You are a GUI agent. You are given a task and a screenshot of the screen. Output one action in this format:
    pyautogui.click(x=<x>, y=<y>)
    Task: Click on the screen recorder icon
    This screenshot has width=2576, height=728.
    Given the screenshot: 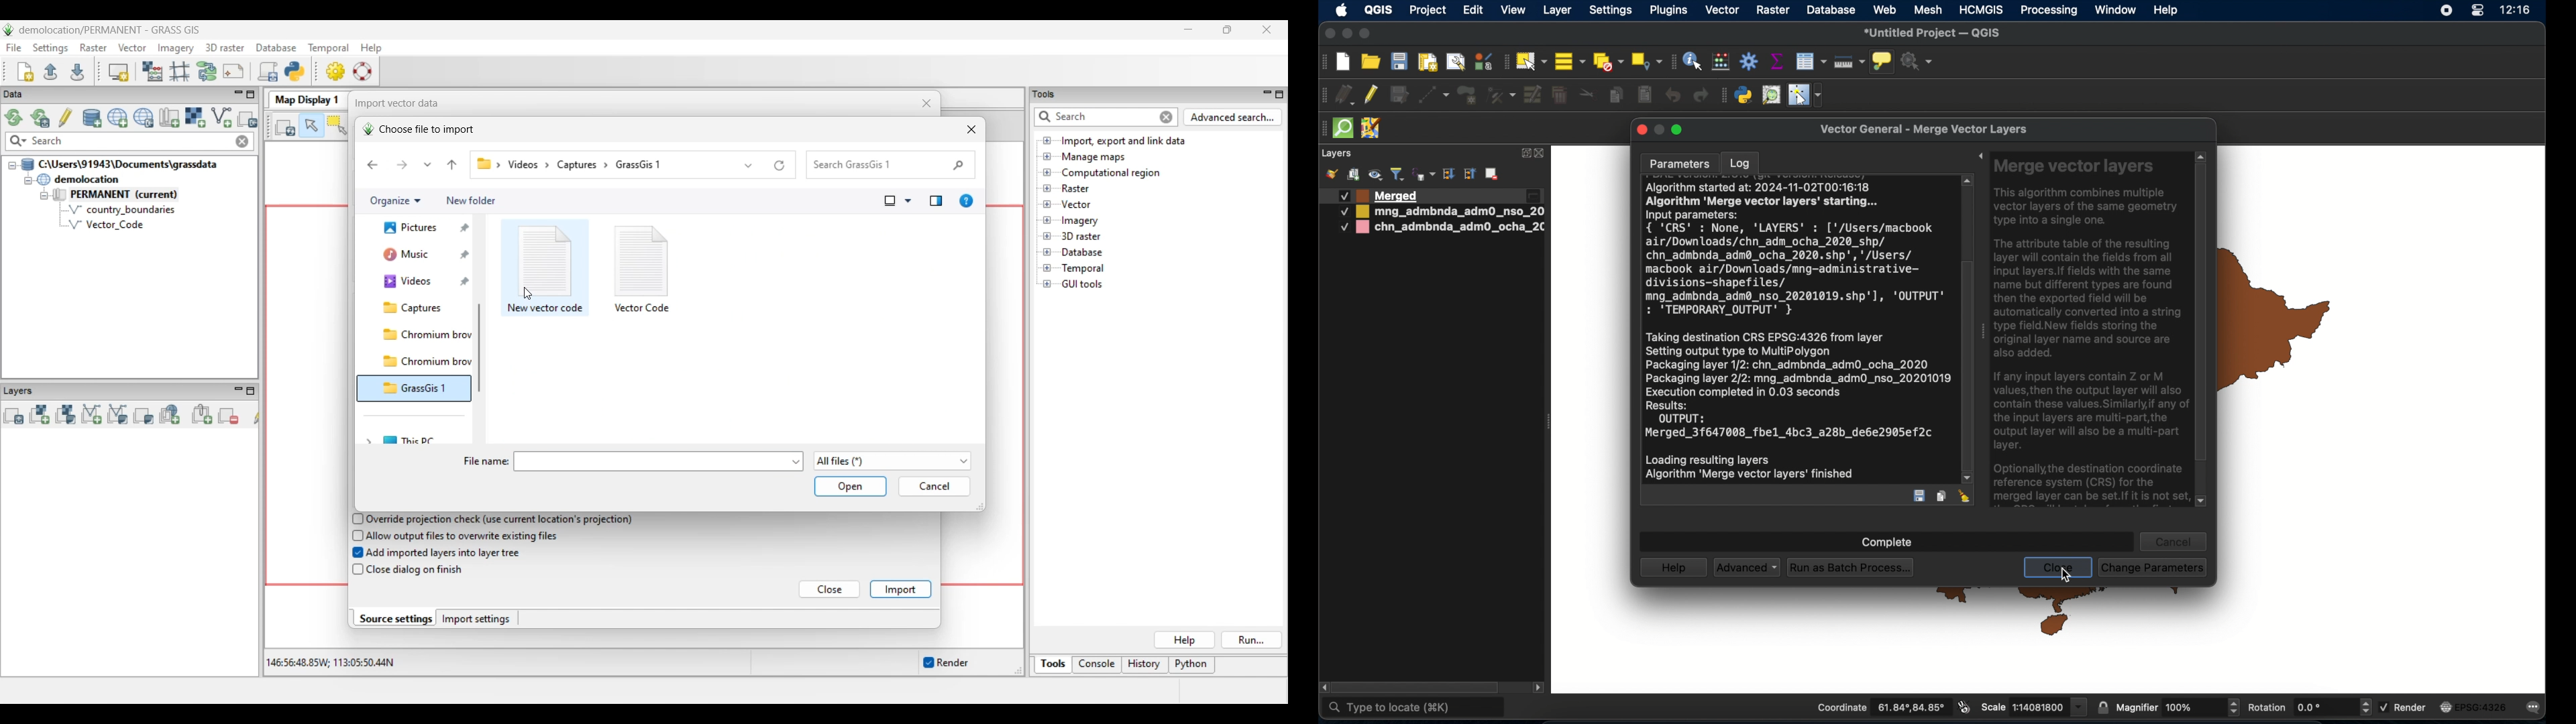 What is the action you would take?
    pyautogui.click(x=2445, y=11)
    